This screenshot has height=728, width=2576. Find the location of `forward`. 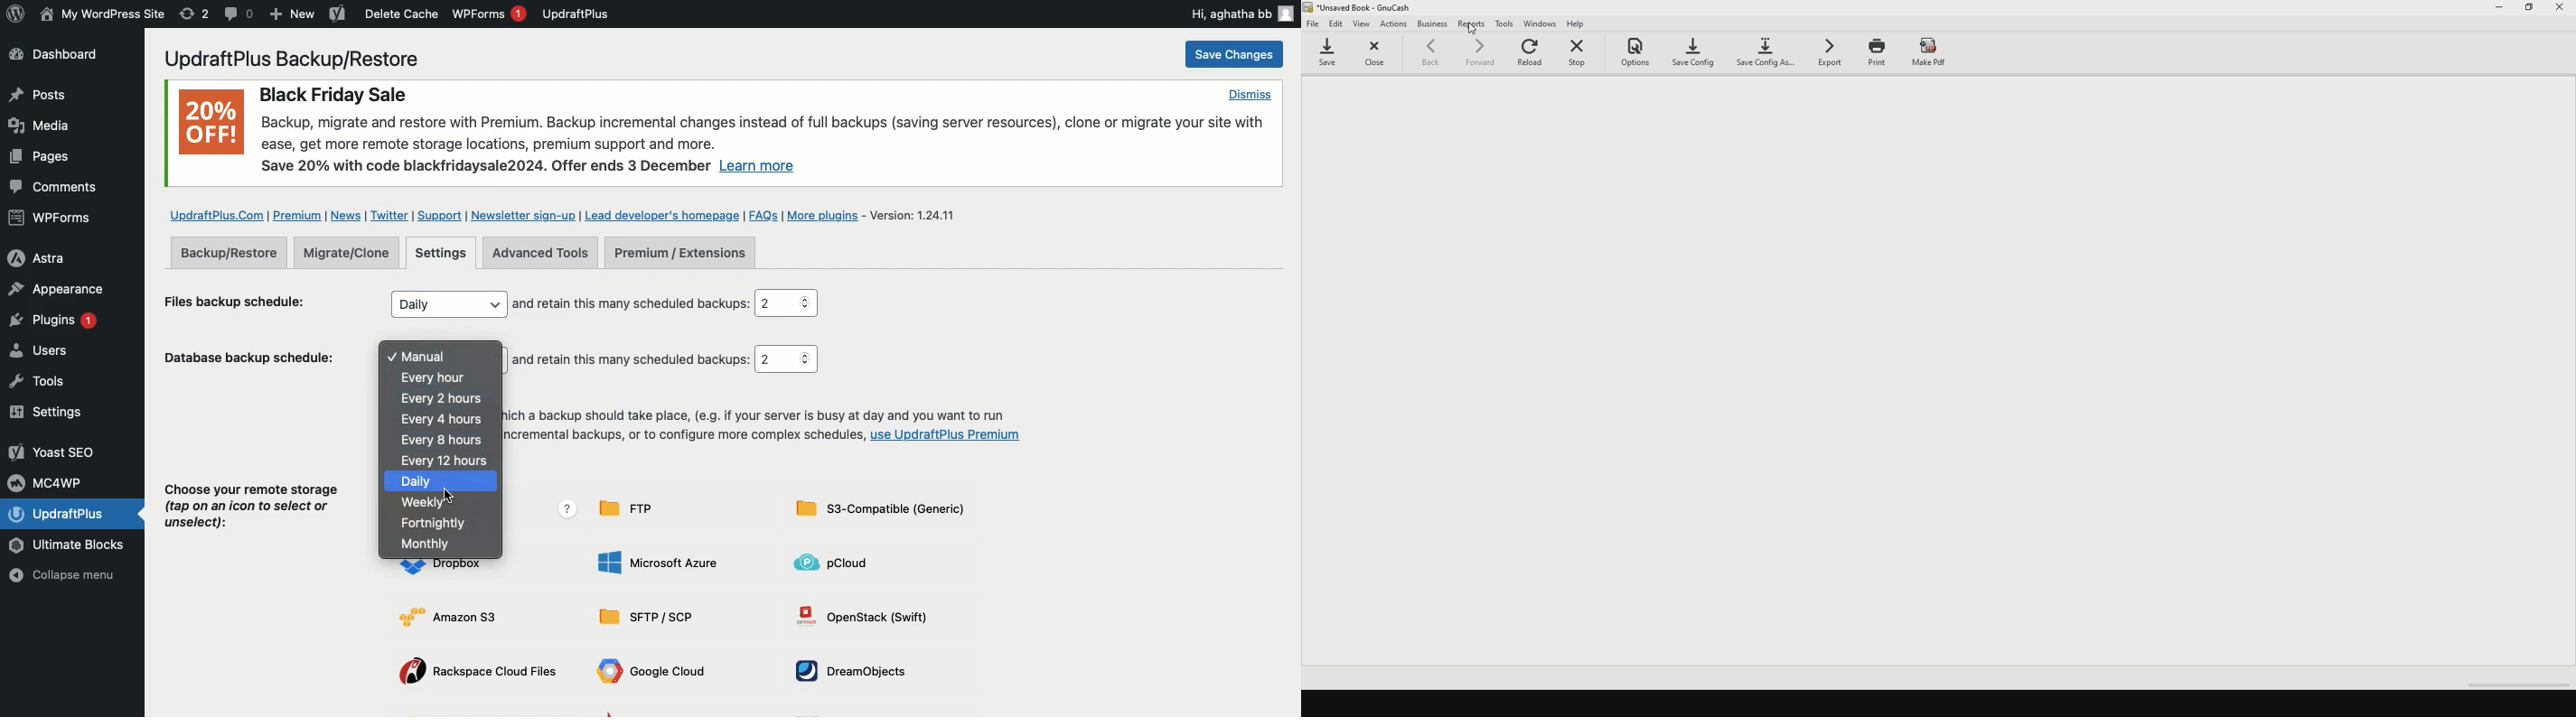

forward is located at coordinates (1482, 56).